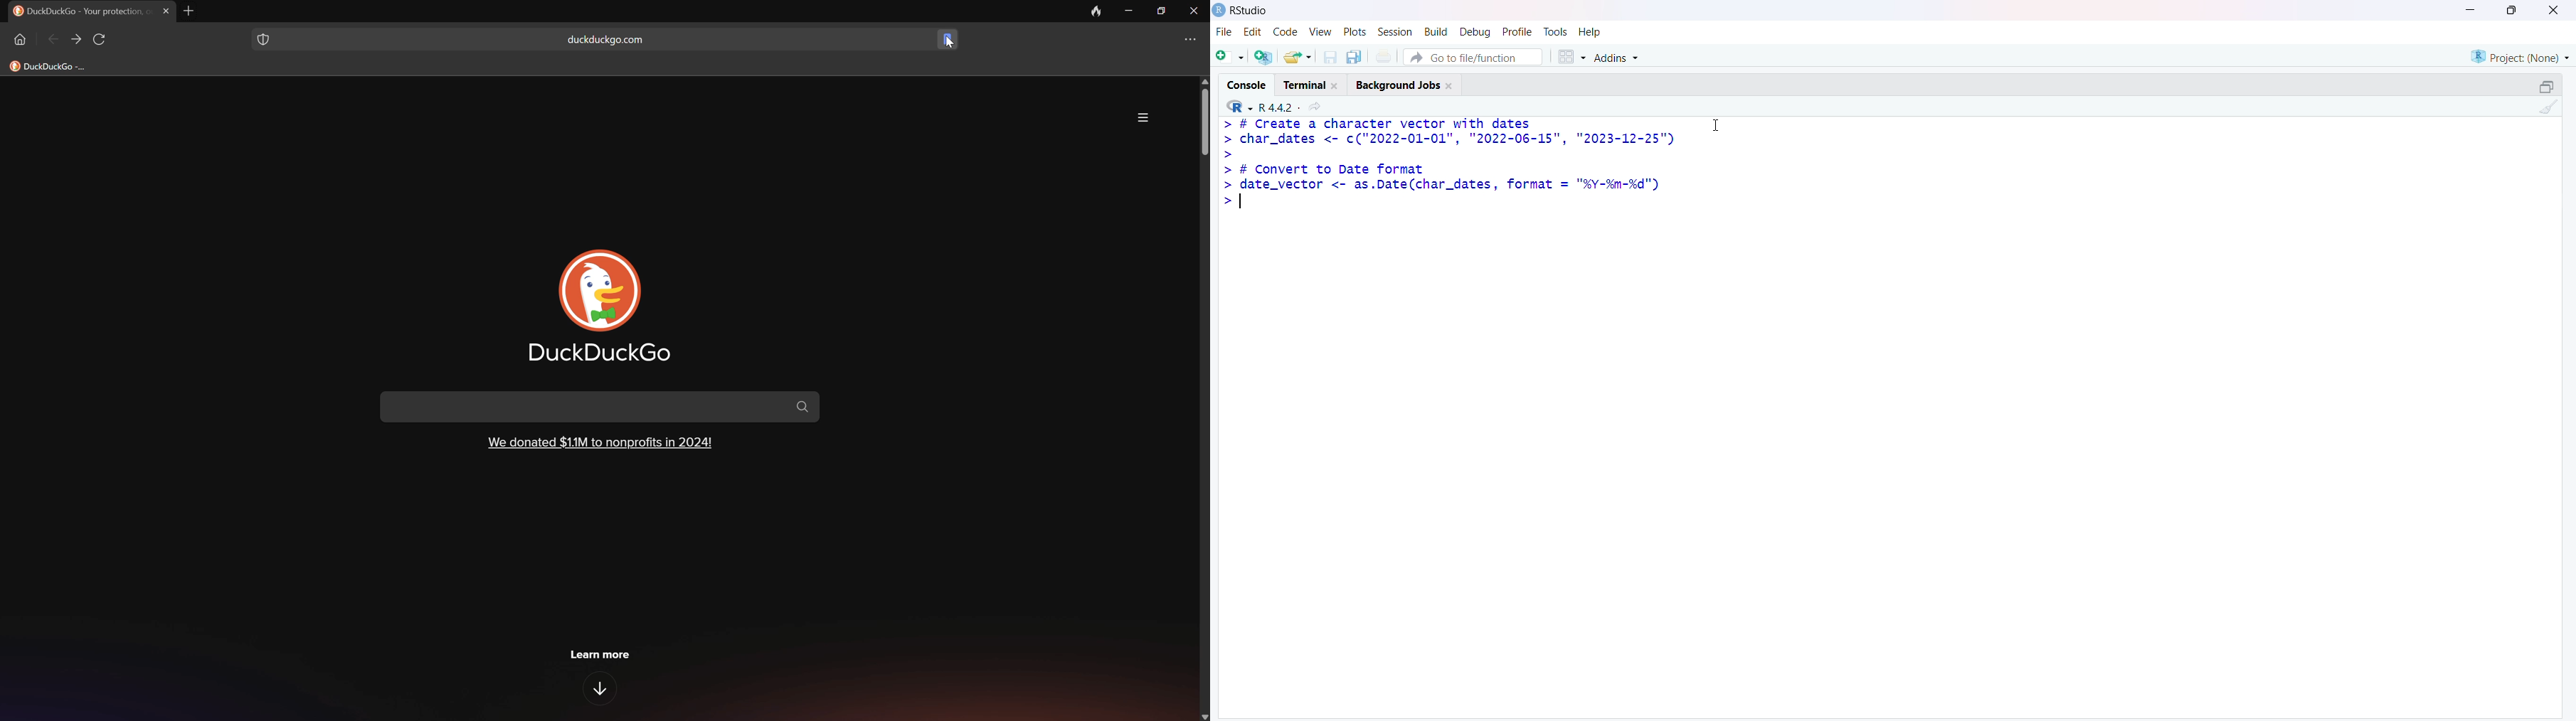 Image resolution: width=2576 pixels, height=728 pixels. What do you see at coordinates (1450, 169) in the screenshot?
I see `> # Create a character vector with dates

> char_dates <- ¢("2022-01-01", "2022-06-15", "2023-12-25")
>

> # Convert to Date format

> date_vector <- as.Date(char_dates, format = "%Y-%m-%d")
>|` at bounding box center [1450, 169].